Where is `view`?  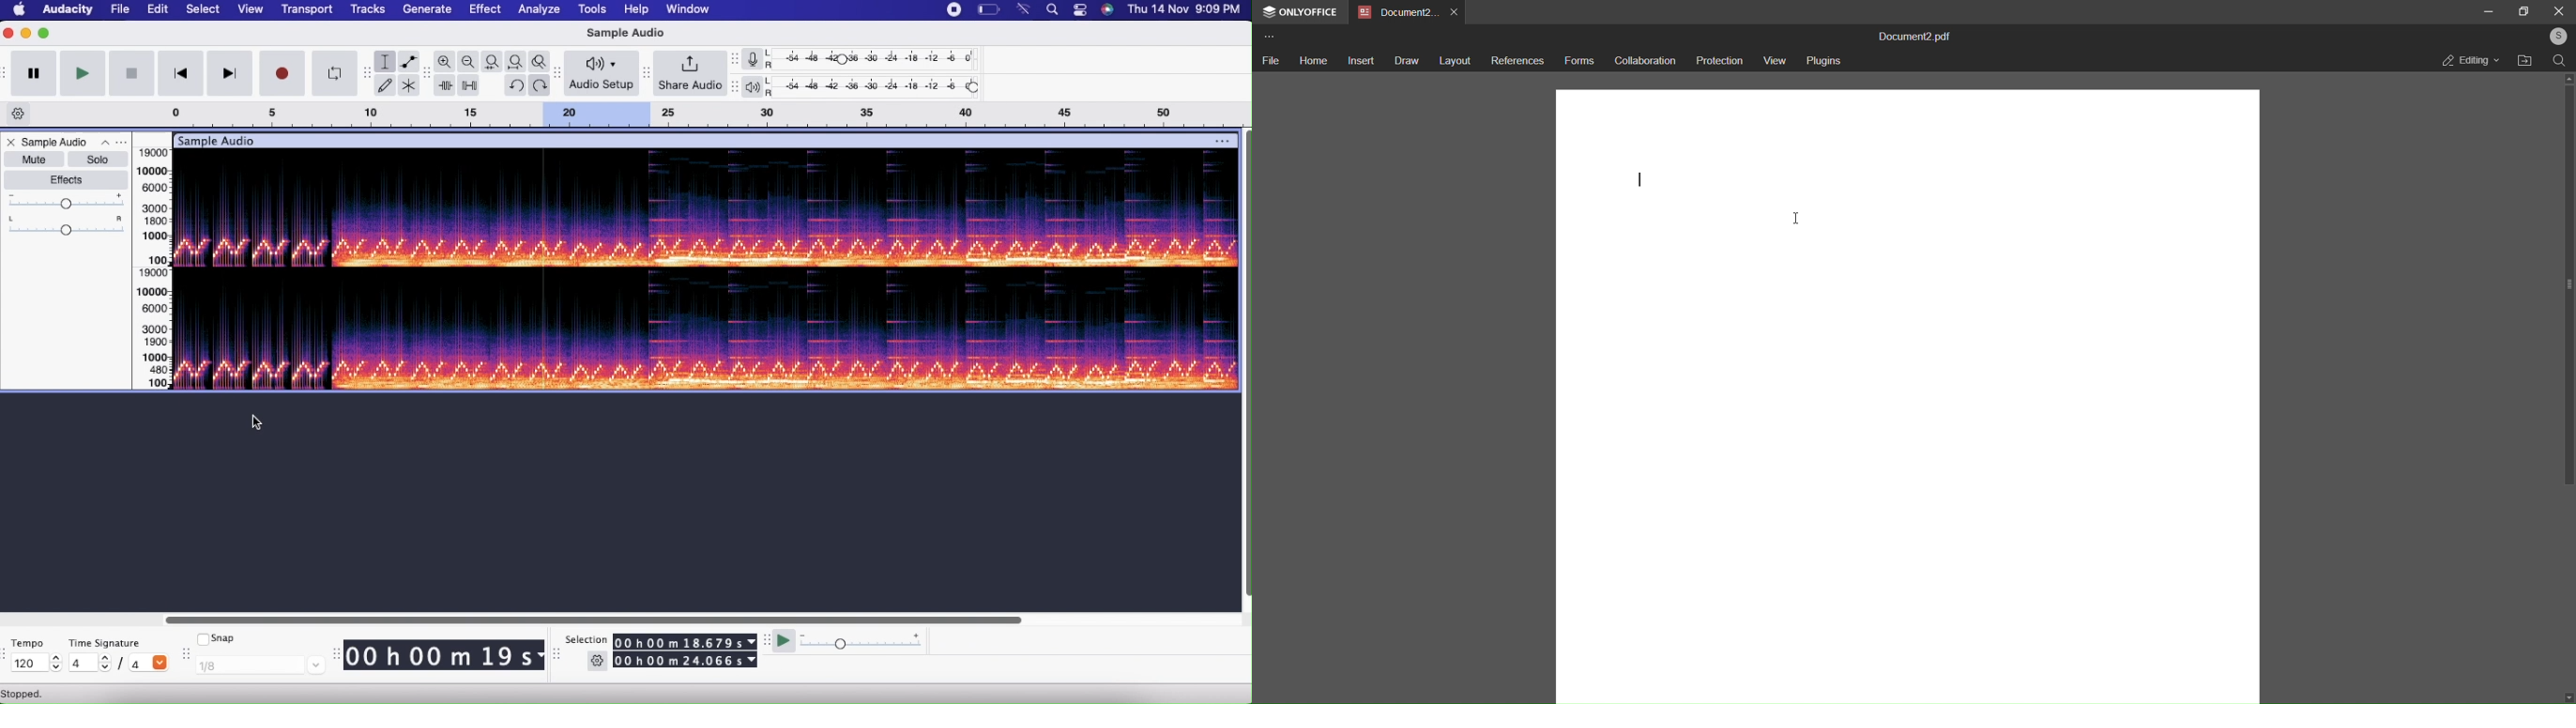 view is located at coordinates (1776, 60).